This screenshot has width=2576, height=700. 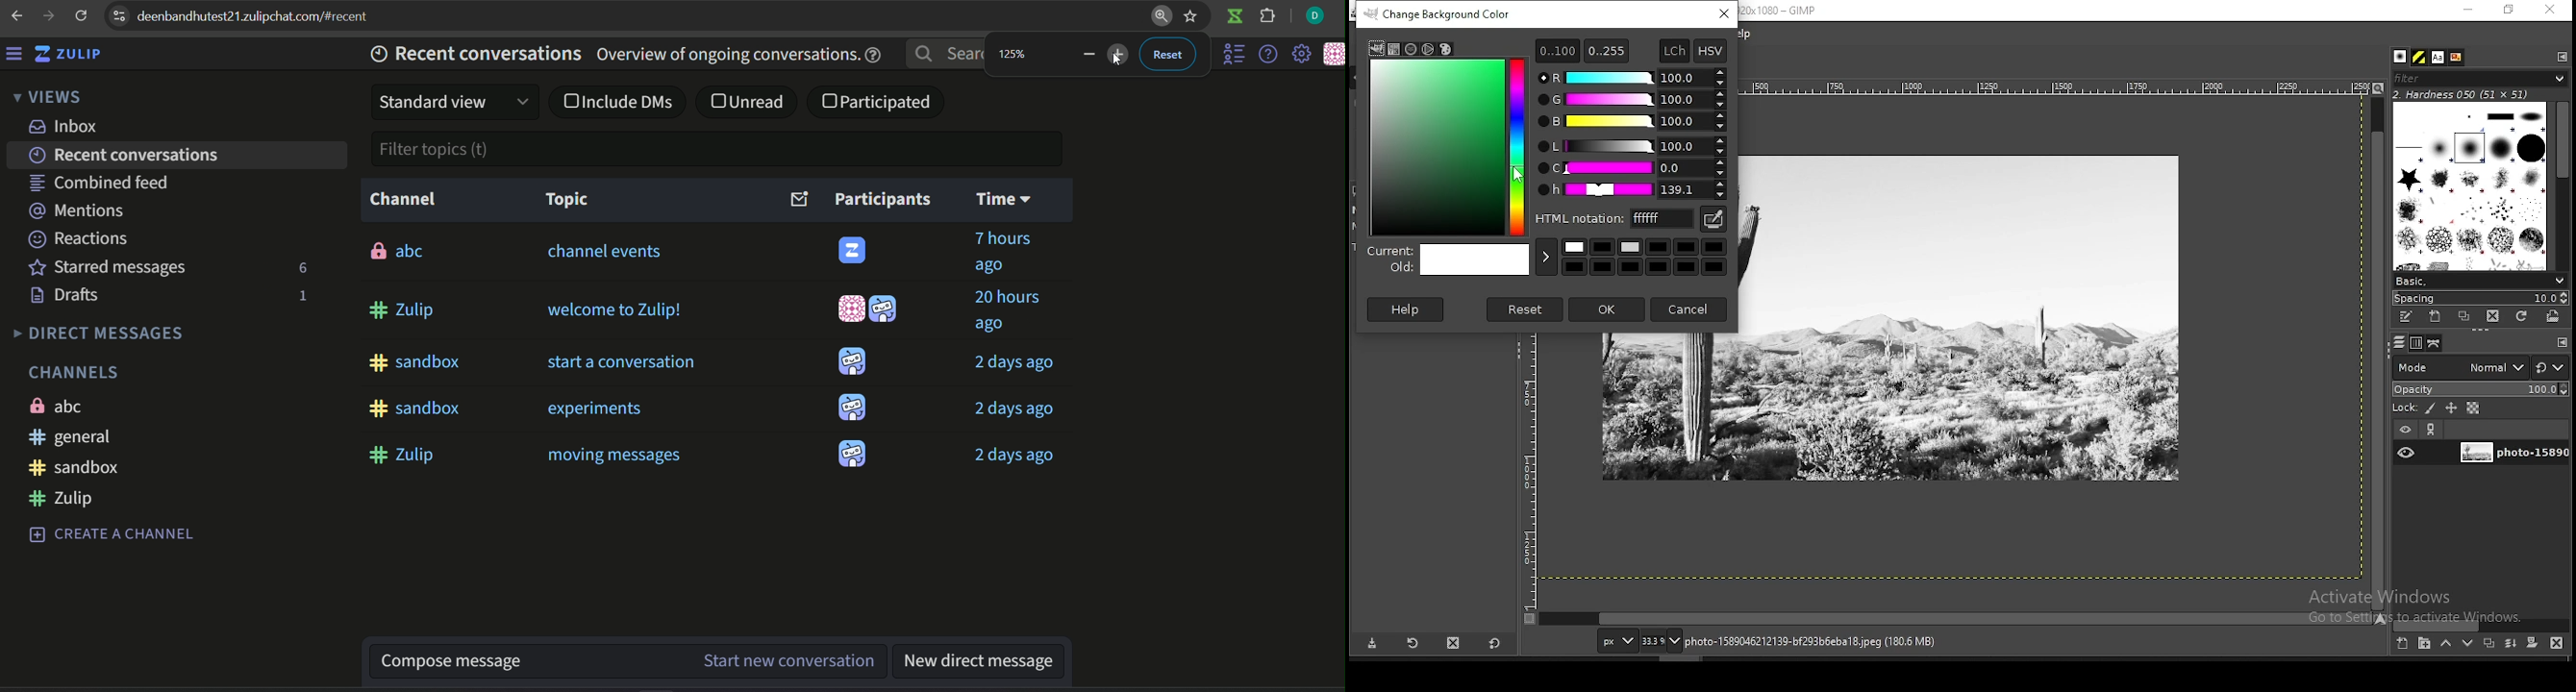 I want to click on filter brushes, so click(x=2480, y=78).